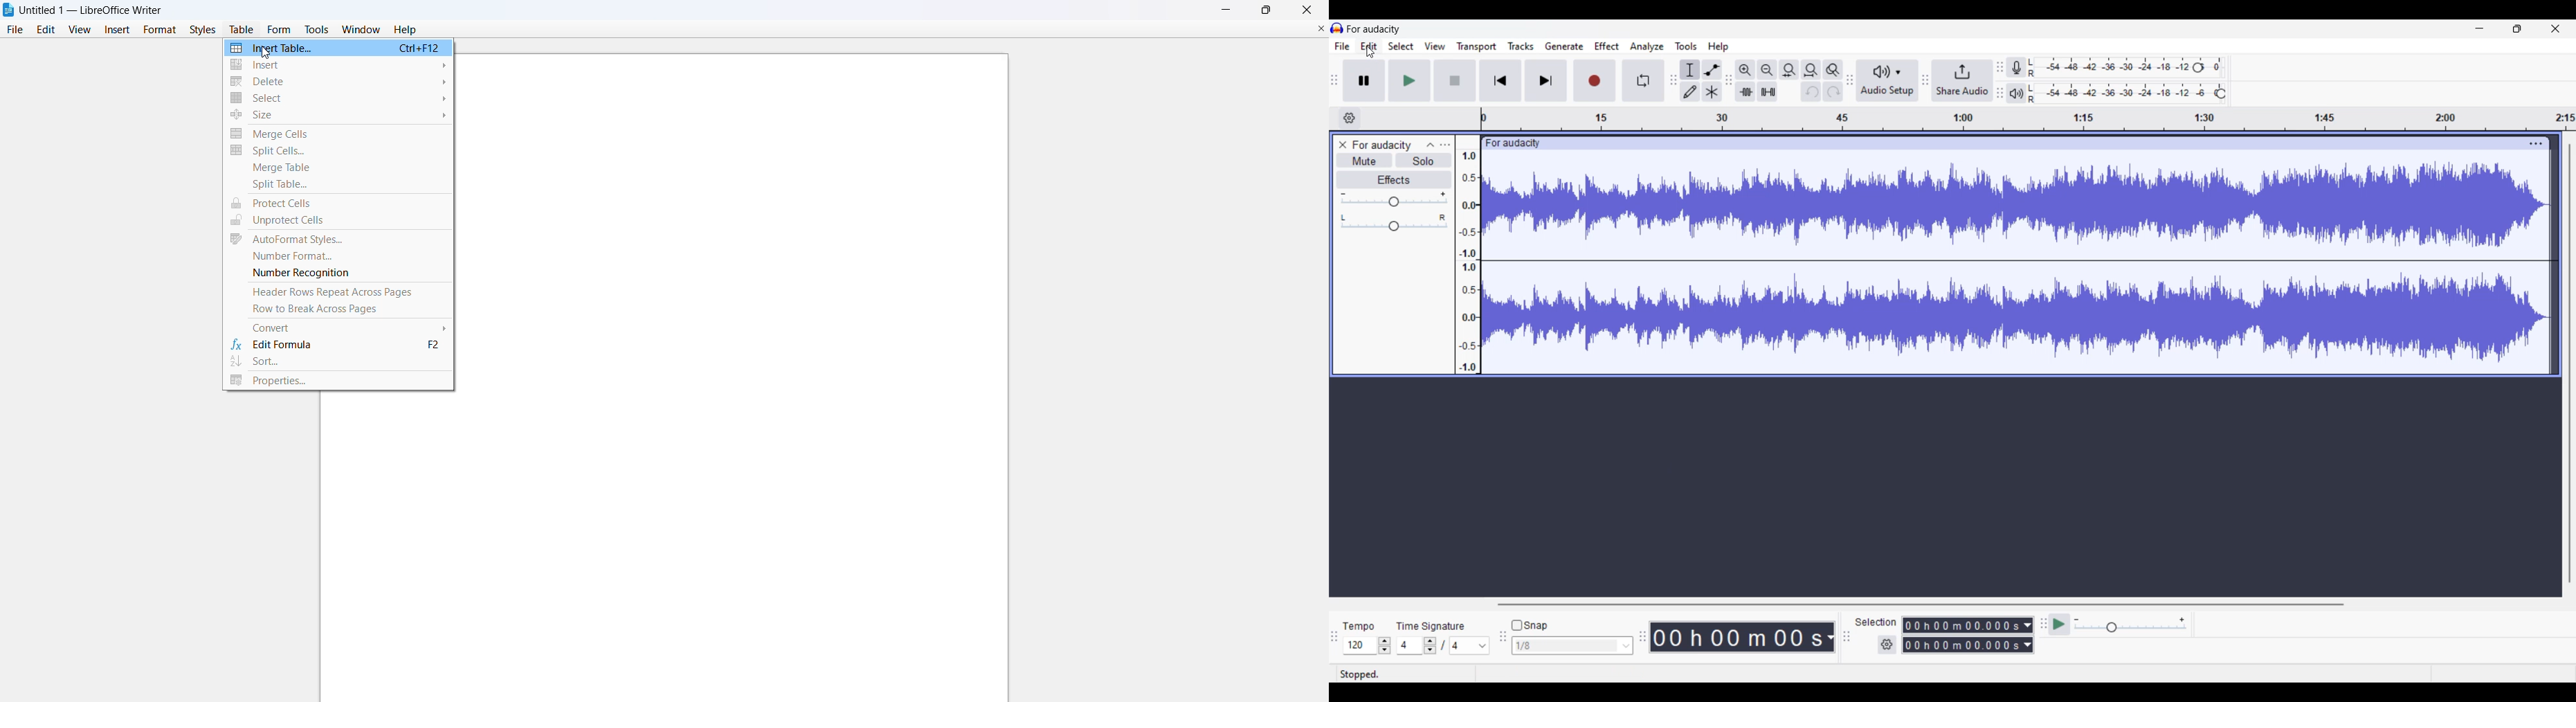  I want to click on Timeline options, so click(1350, 118).